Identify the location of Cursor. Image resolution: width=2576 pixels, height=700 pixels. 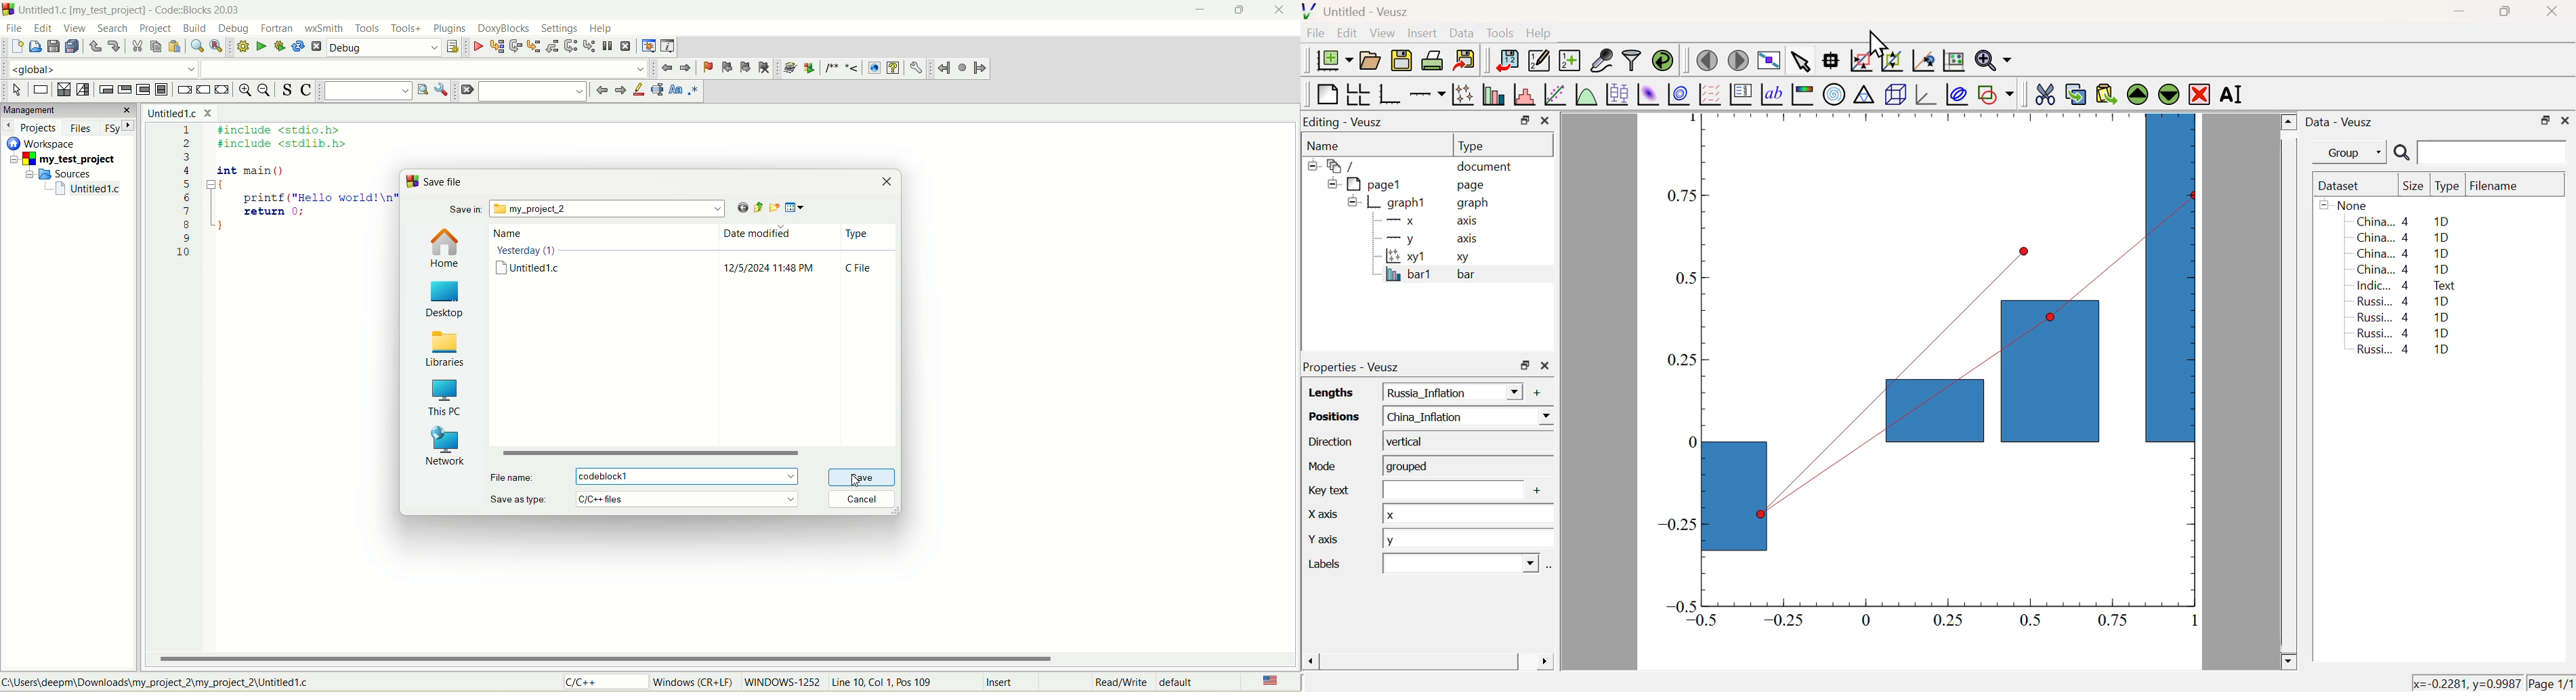
(1876, 44).